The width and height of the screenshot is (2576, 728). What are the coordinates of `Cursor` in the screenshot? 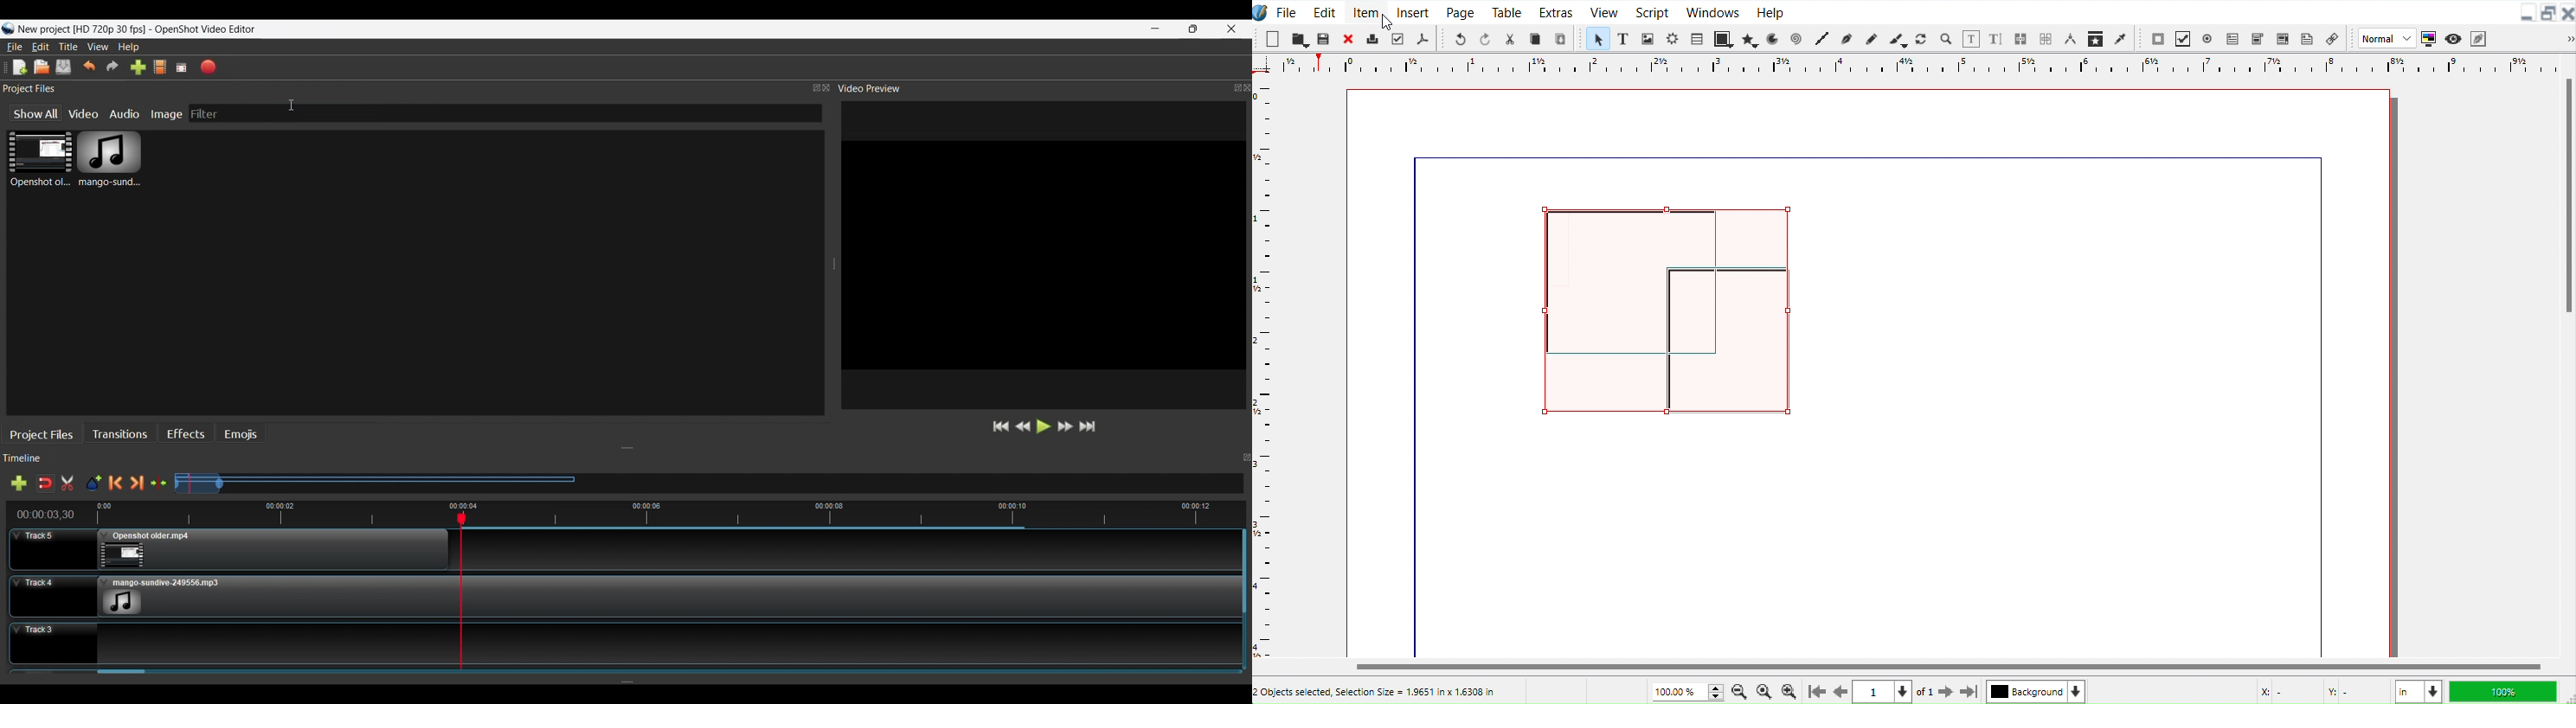 It's located at (295, 104).